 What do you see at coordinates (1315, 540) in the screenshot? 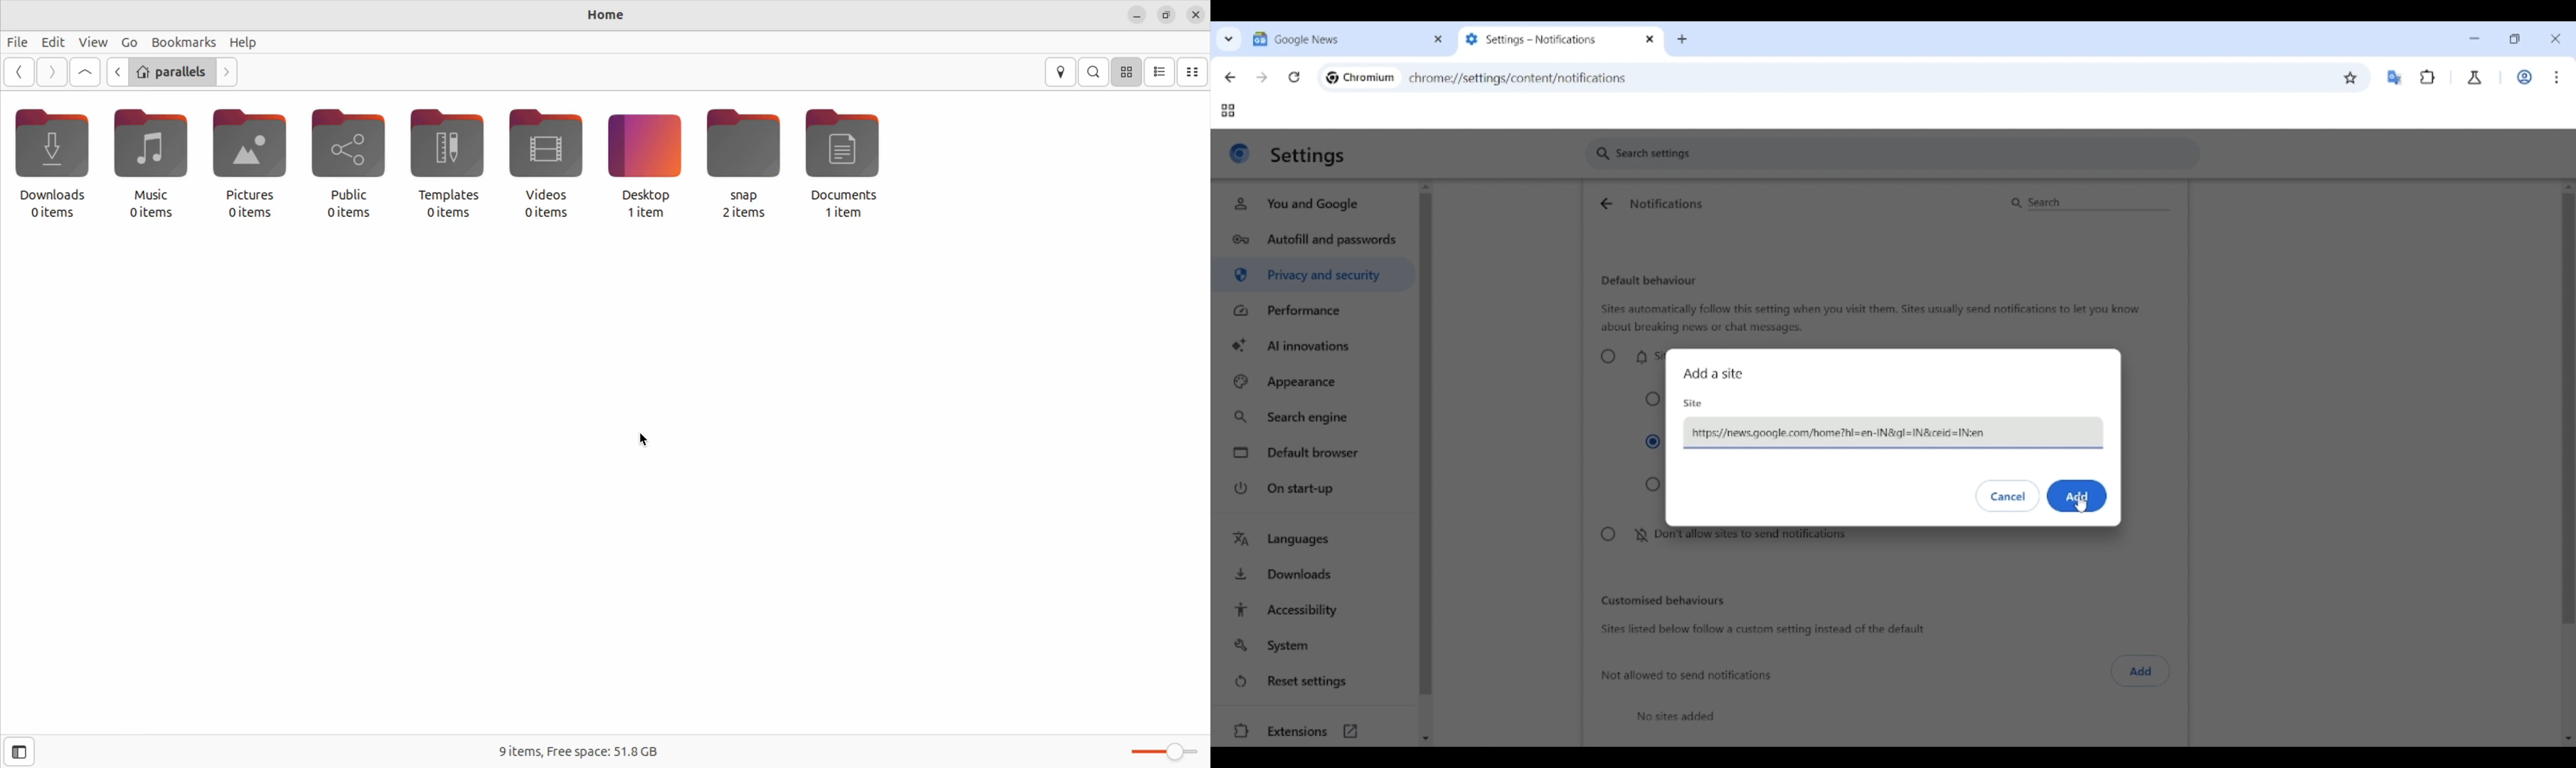
I see `Languages` at bounding box center [1315, 540].